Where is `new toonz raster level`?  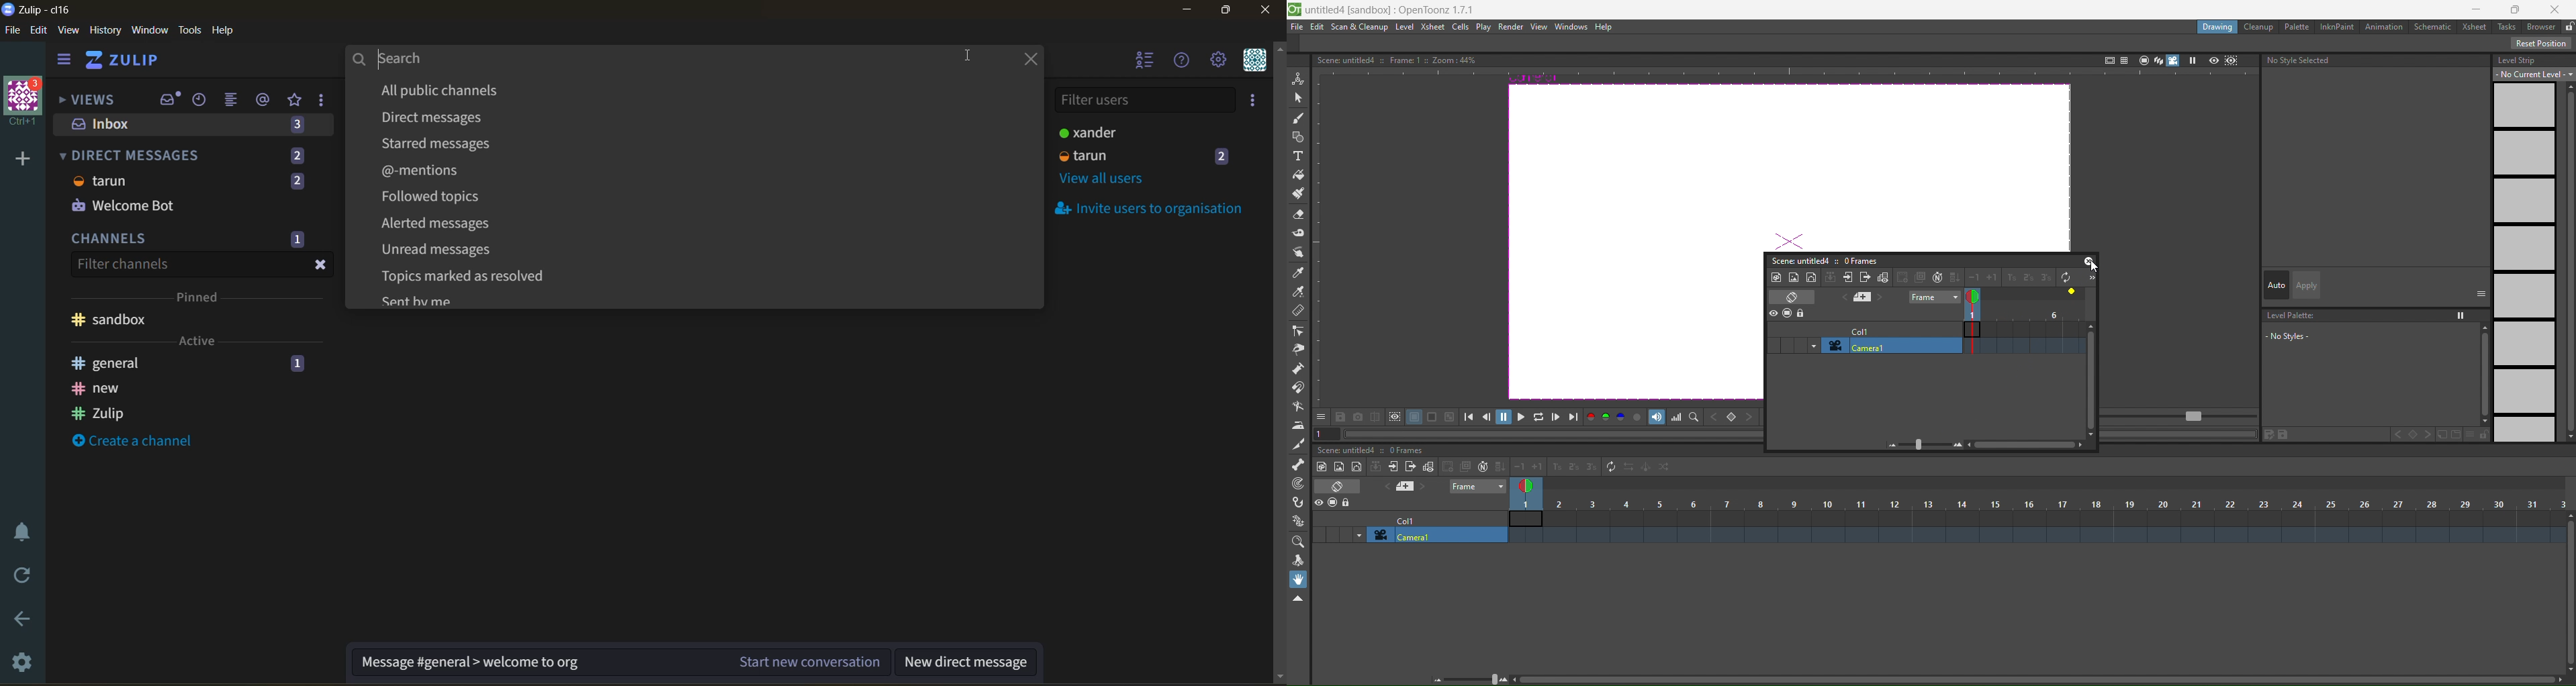
new toonz raster level is located at coordinates (1323, 467).